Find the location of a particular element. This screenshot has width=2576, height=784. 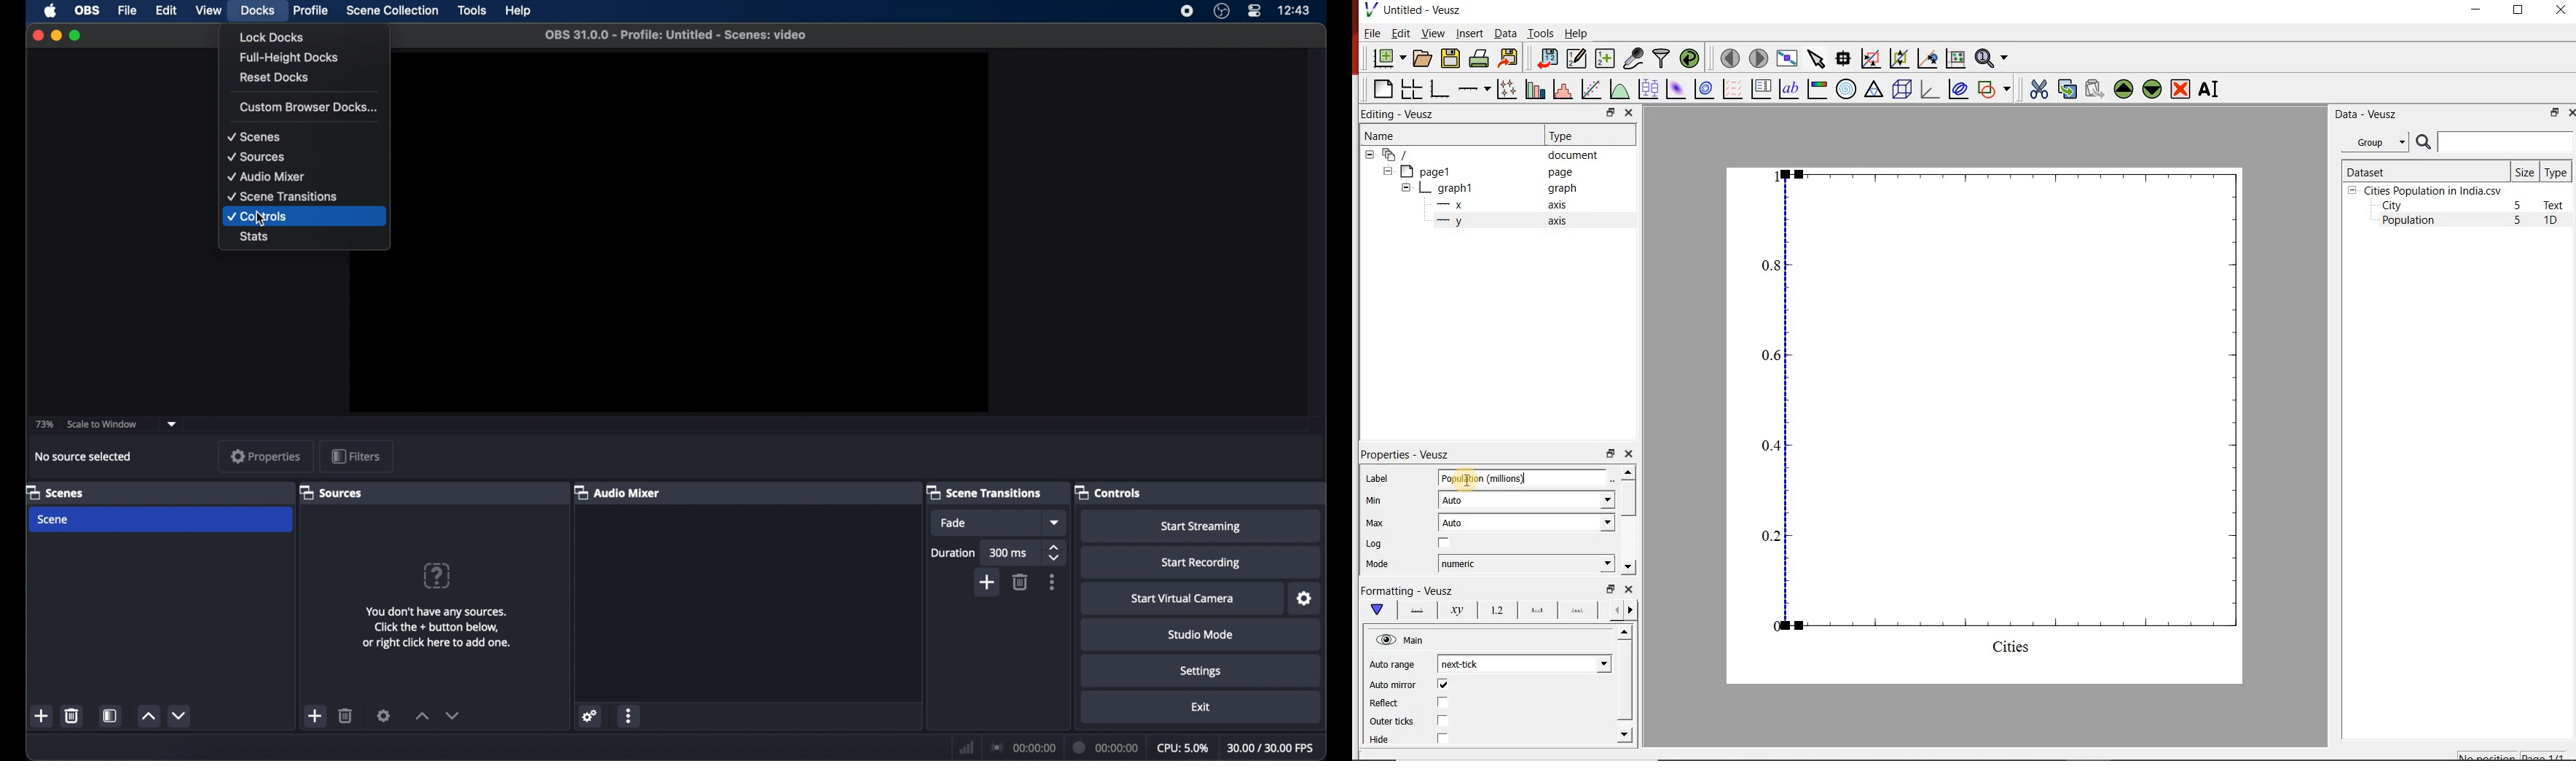

settings is located at coordinates (1201, 672).